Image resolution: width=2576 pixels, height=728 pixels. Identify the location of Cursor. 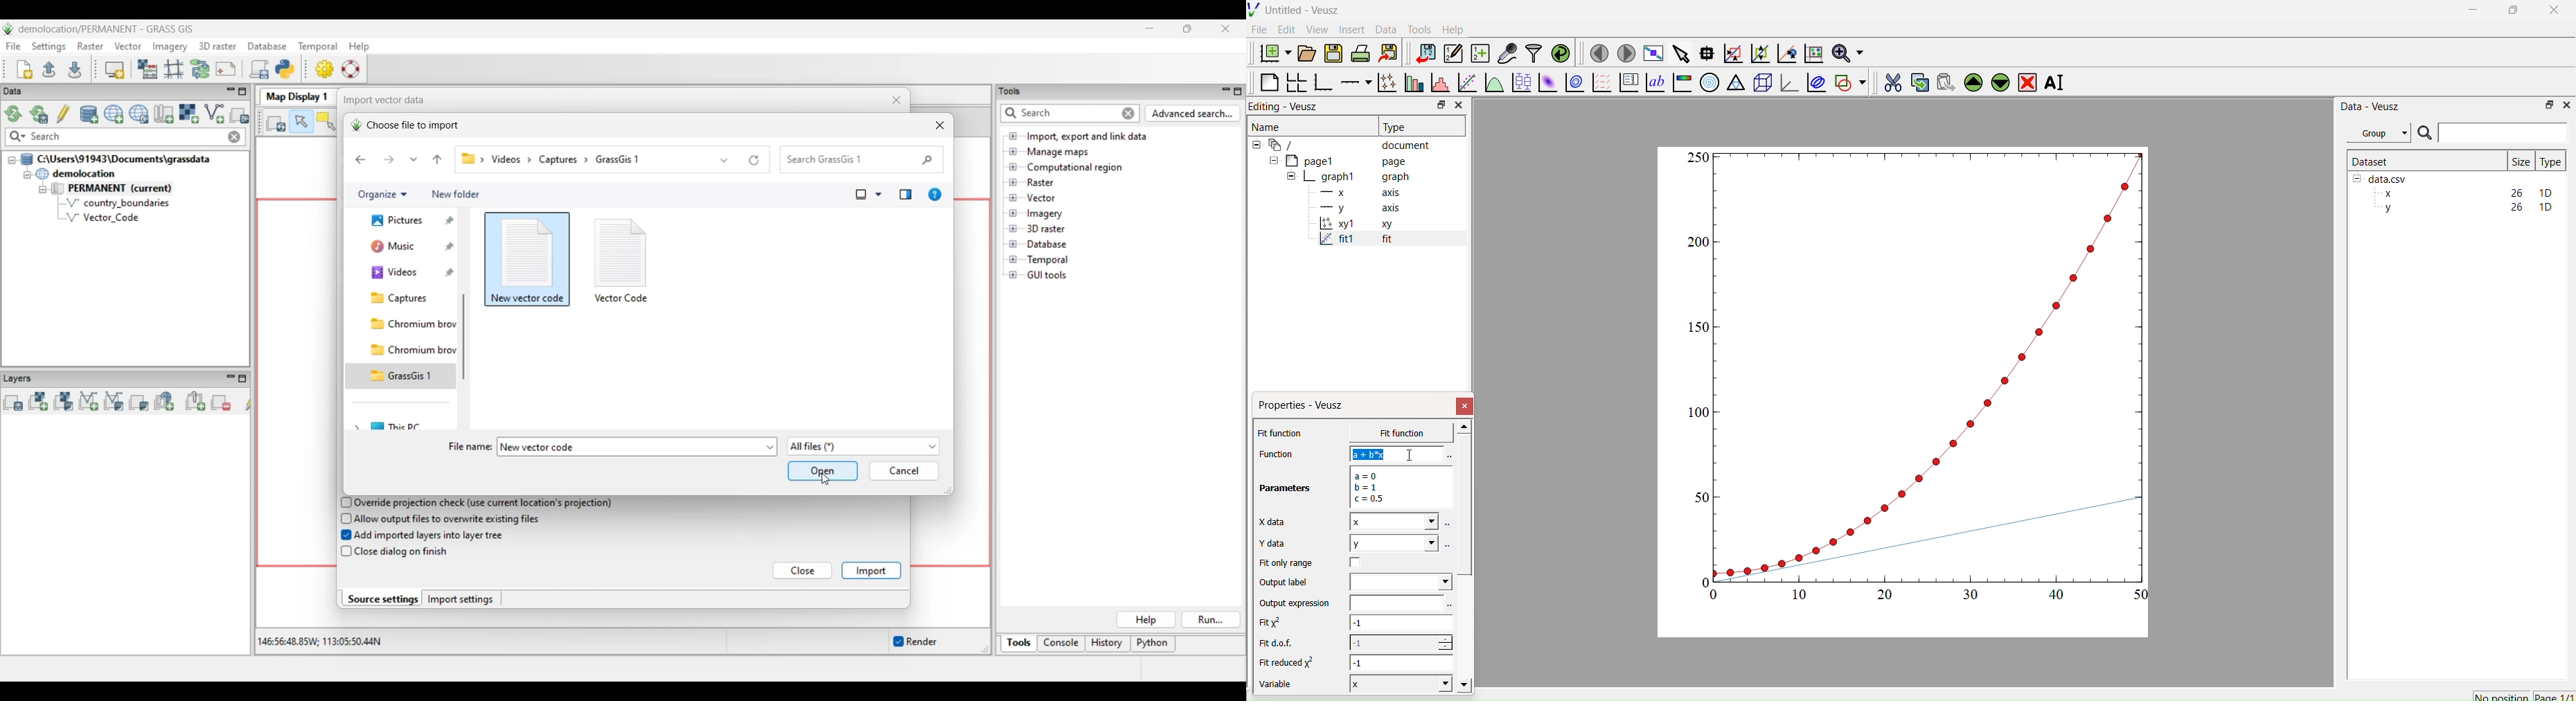
(1412, 456).